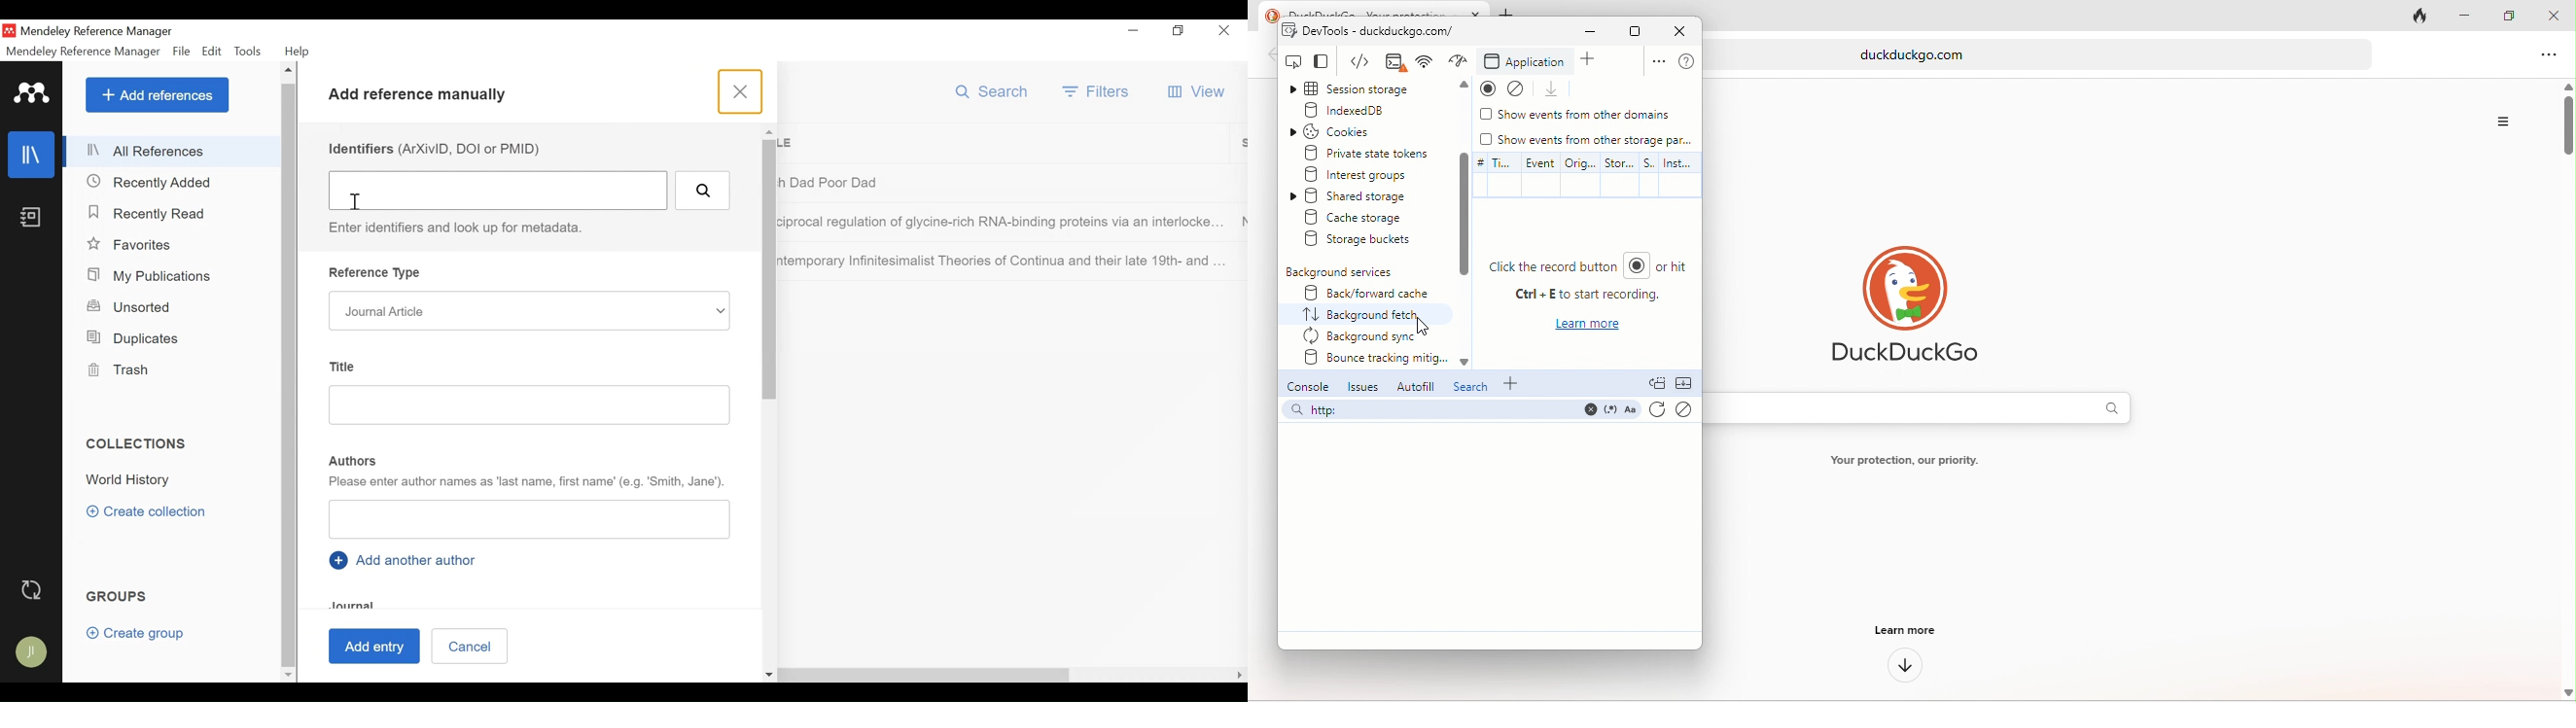  Describe the element at coordinates (703, 190) in the screenshot. I see `Search` at that location.